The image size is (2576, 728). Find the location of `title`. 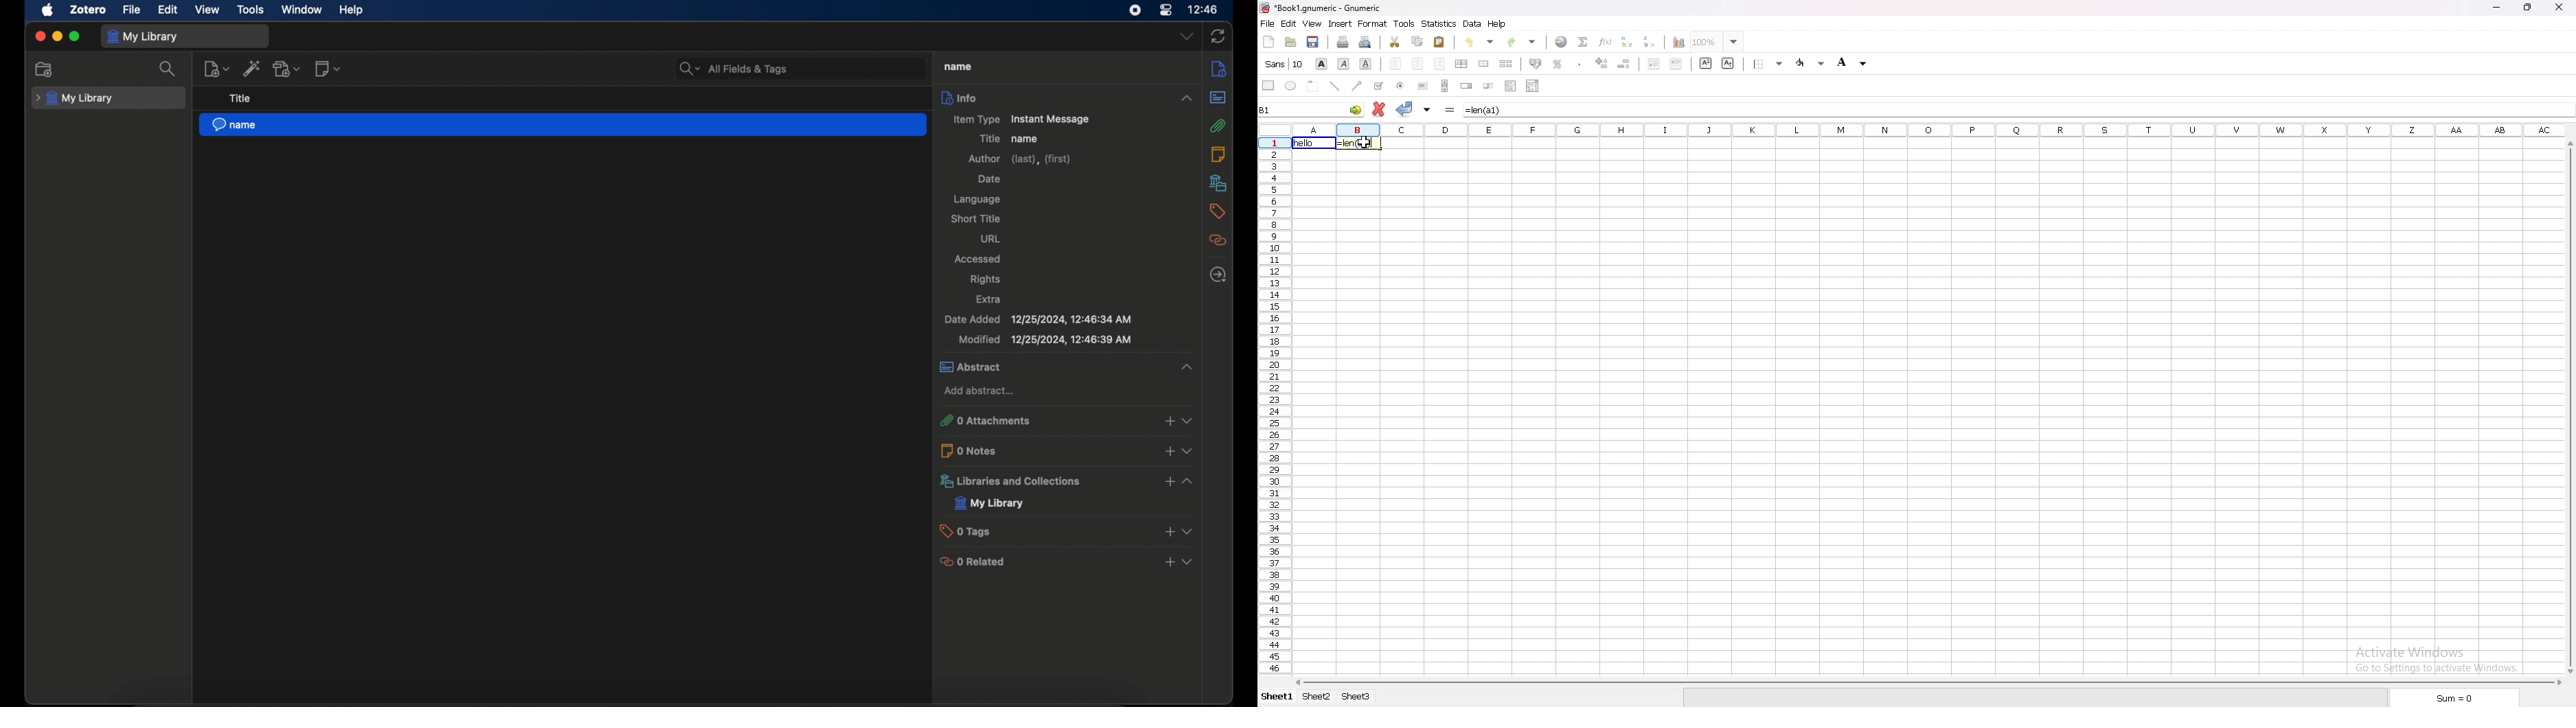

title is located at coordinates (989, 138).